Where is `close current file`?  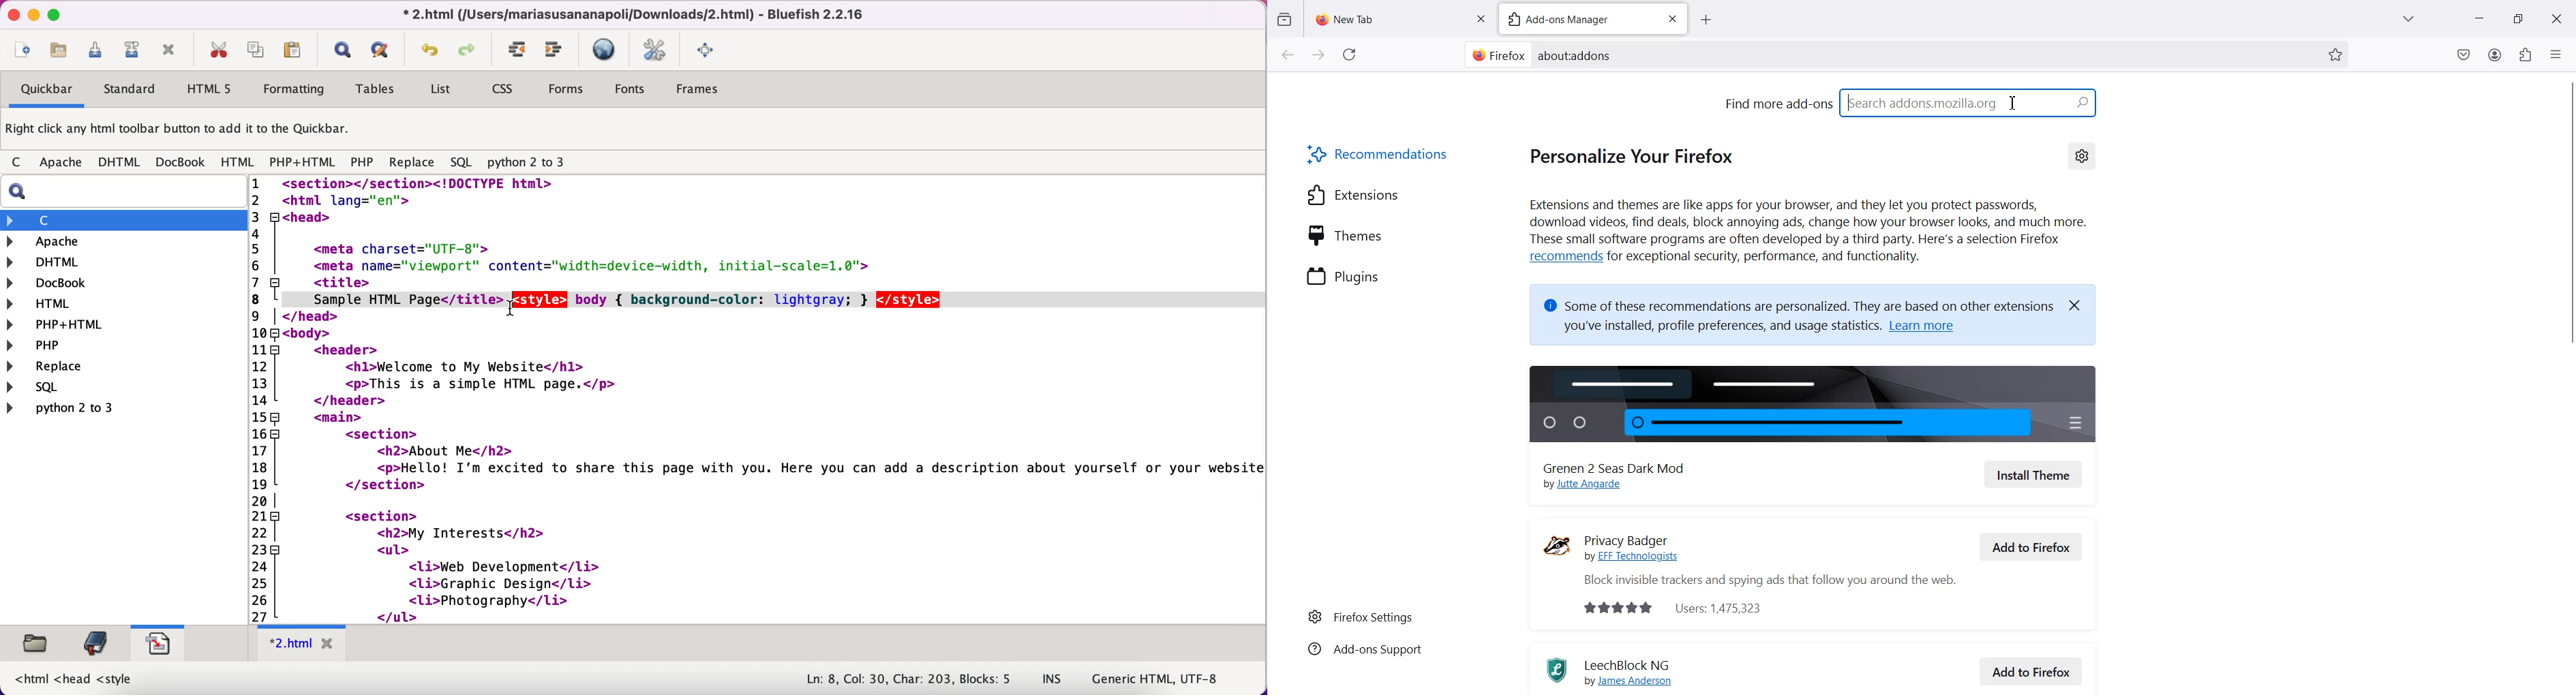 close current file is located at coordinates (169, 51).